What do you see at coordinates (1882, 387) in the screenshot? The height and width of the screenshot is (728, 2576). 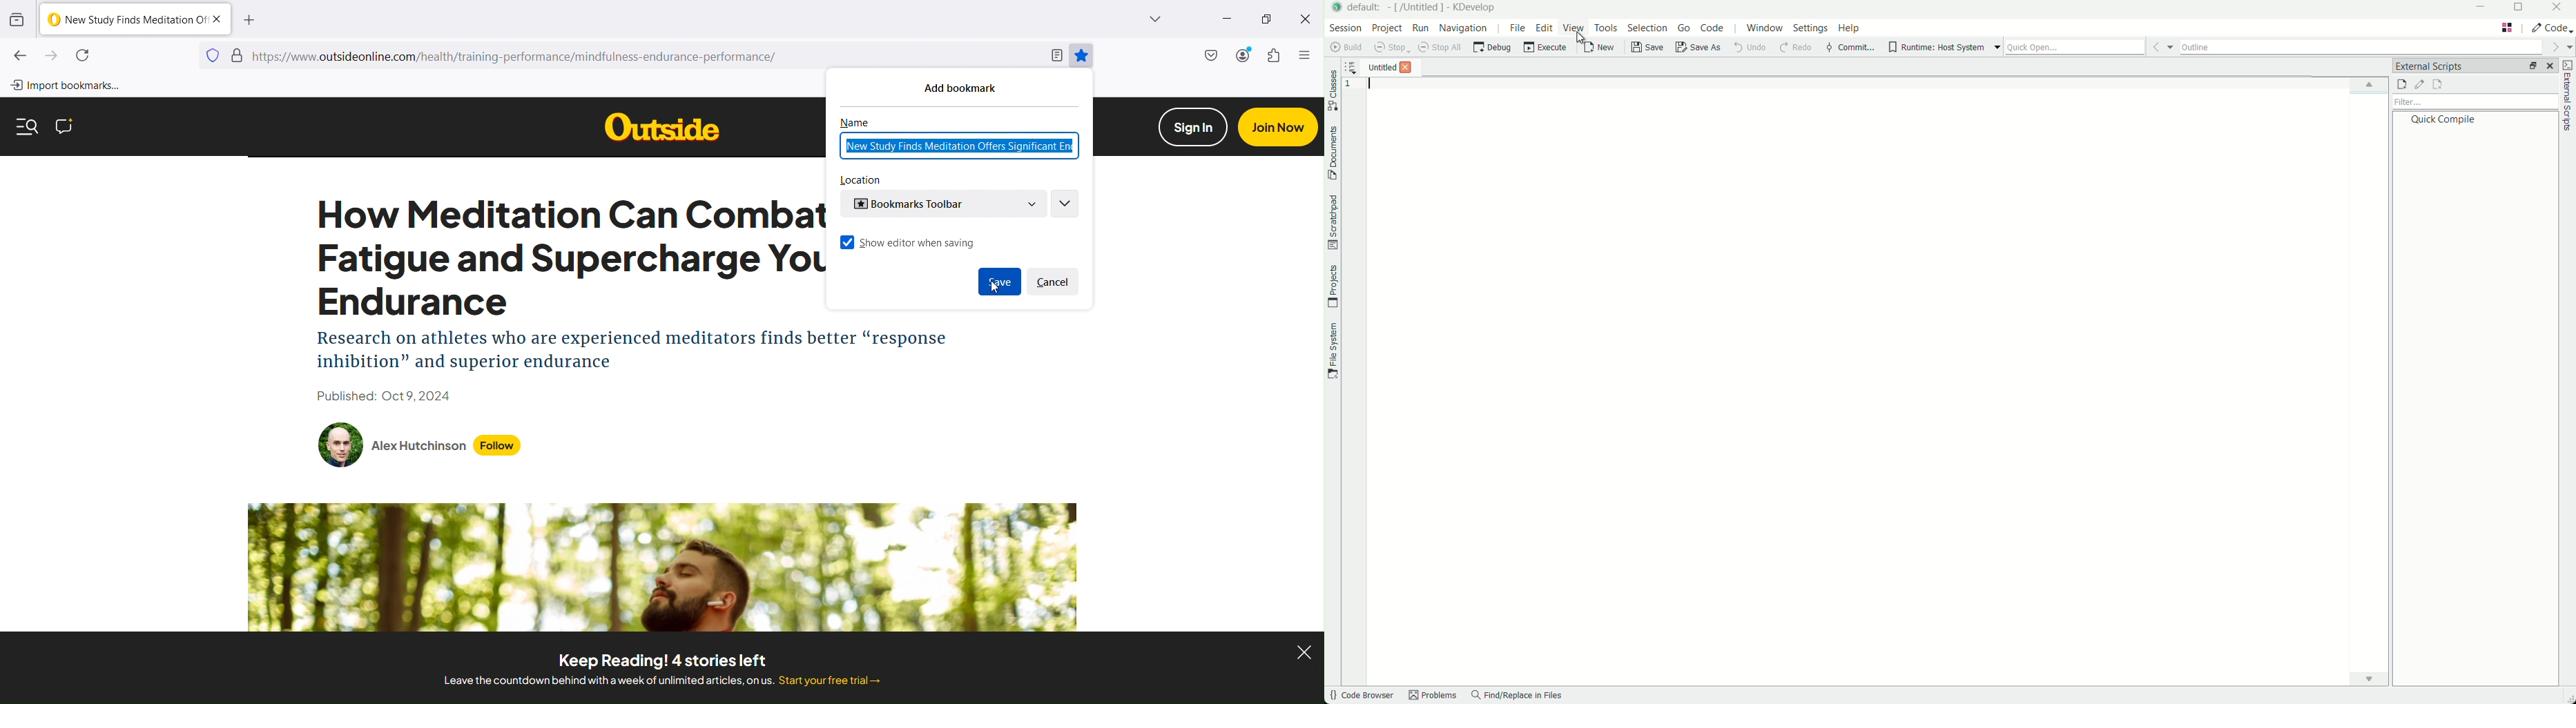 I see `workspace` at bounding box center [1882, 387].